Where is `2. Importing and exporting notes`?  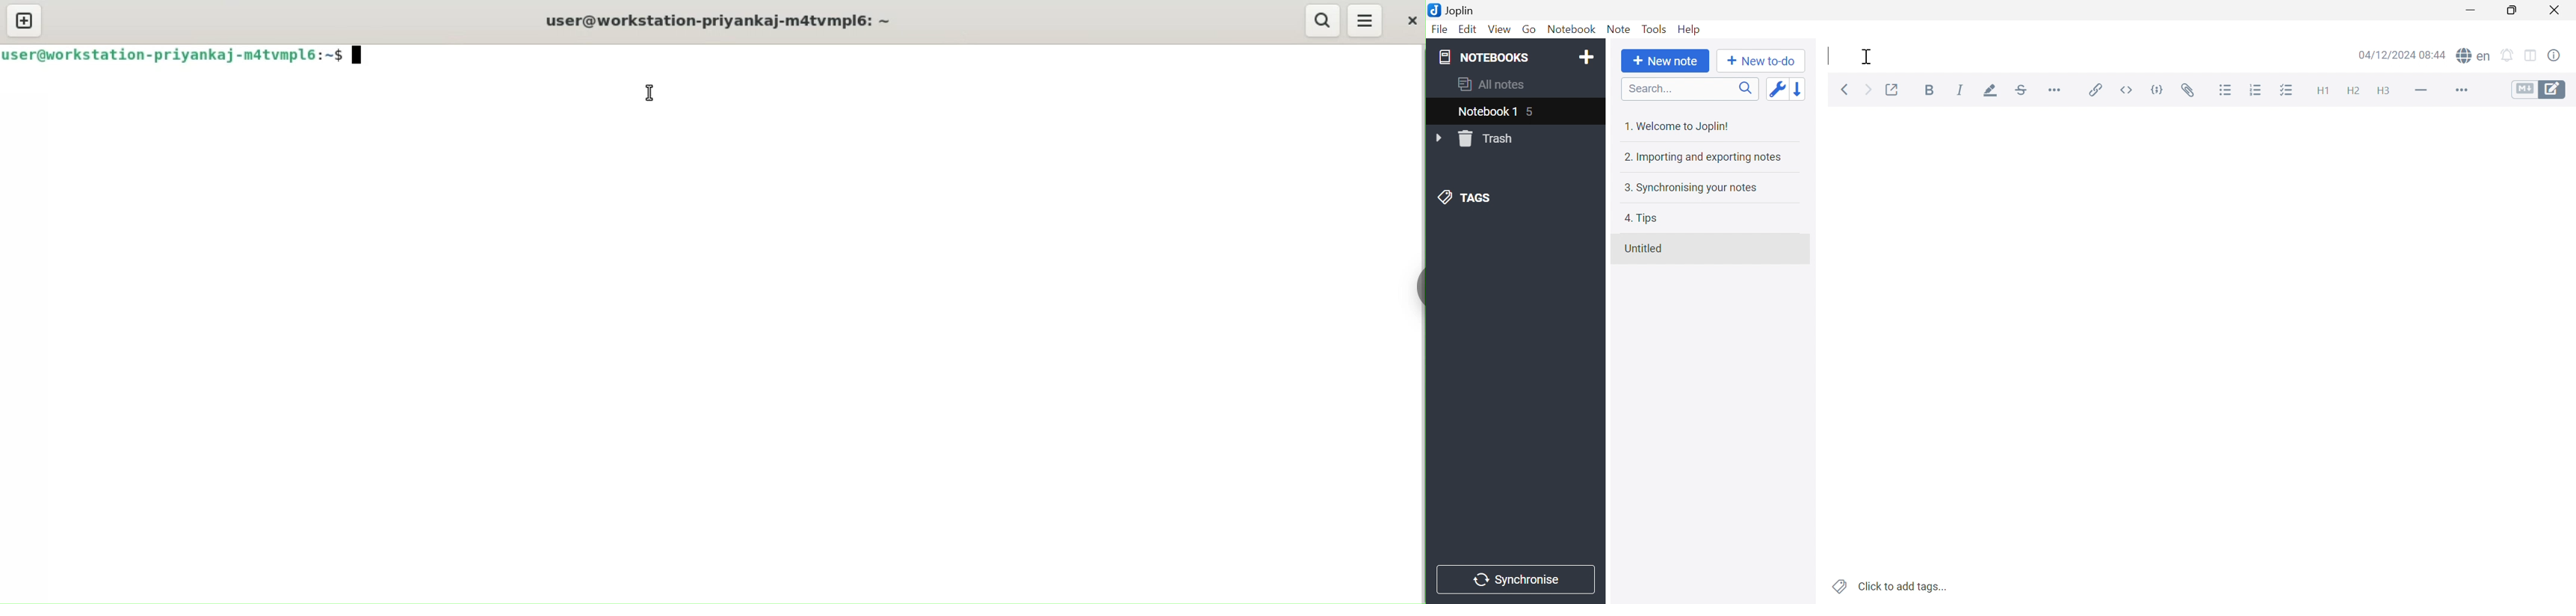 2. Importing and exporting notes is located at coordinates (1700, 158).